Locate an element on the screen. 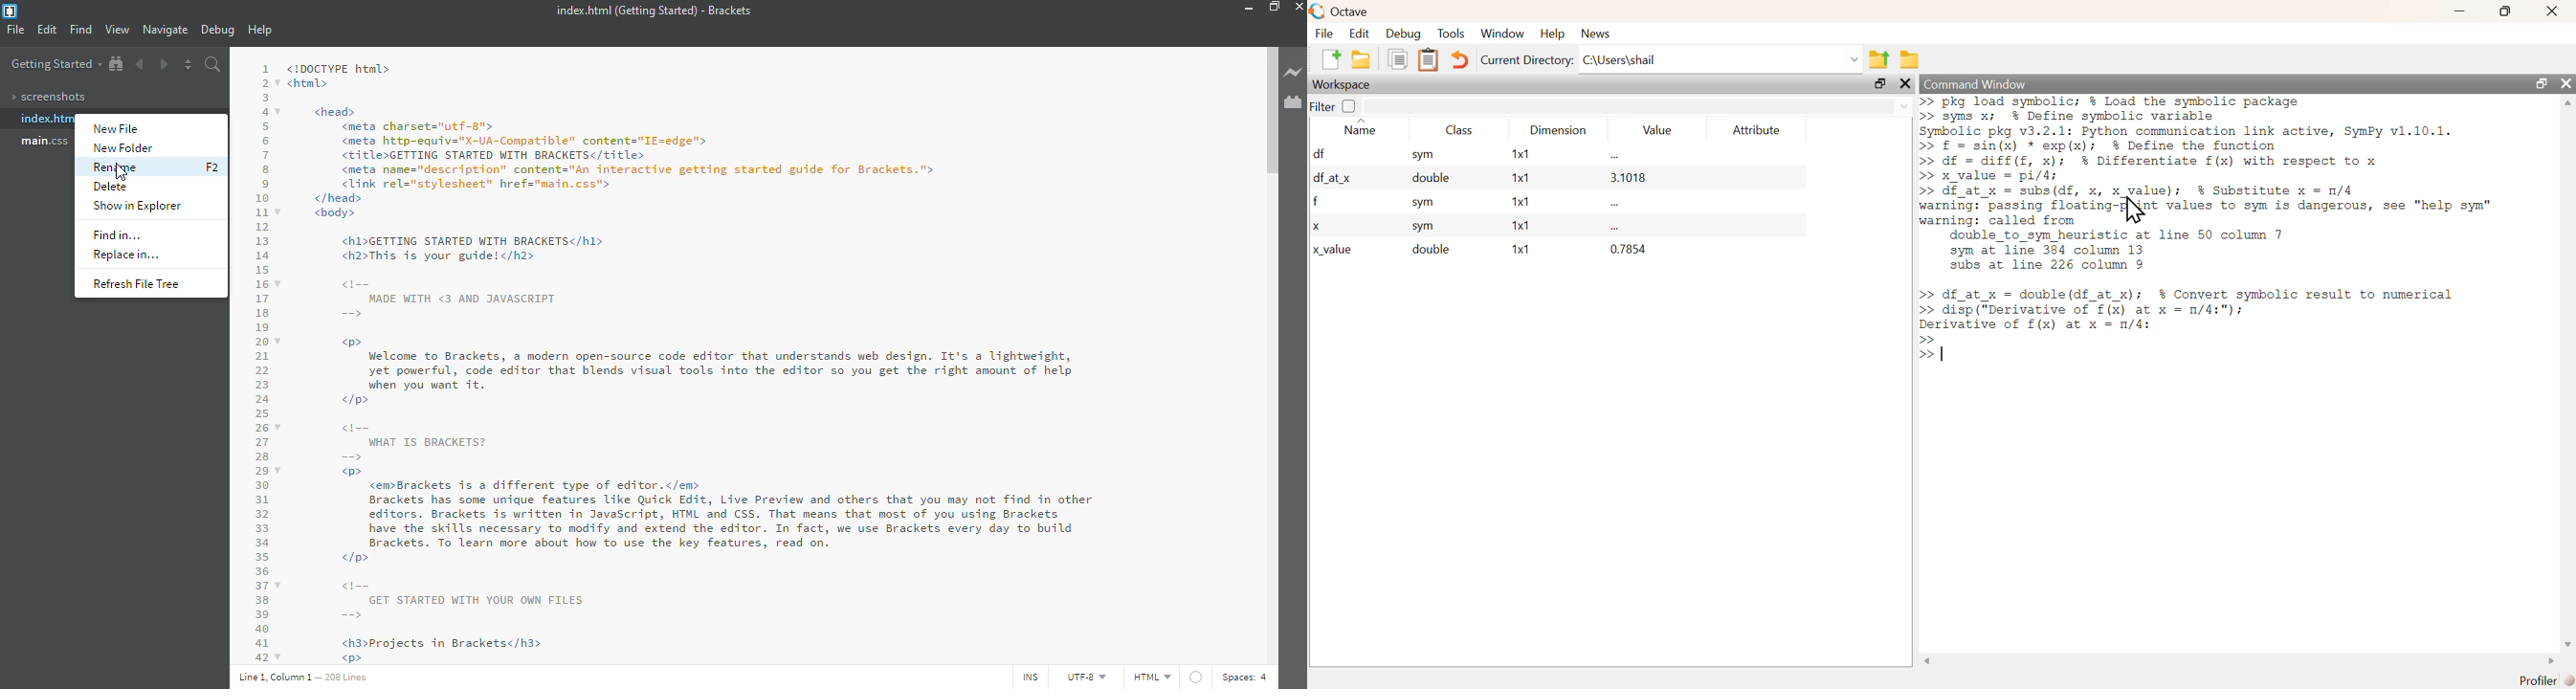  navigate is located at coordinates (166, 30).